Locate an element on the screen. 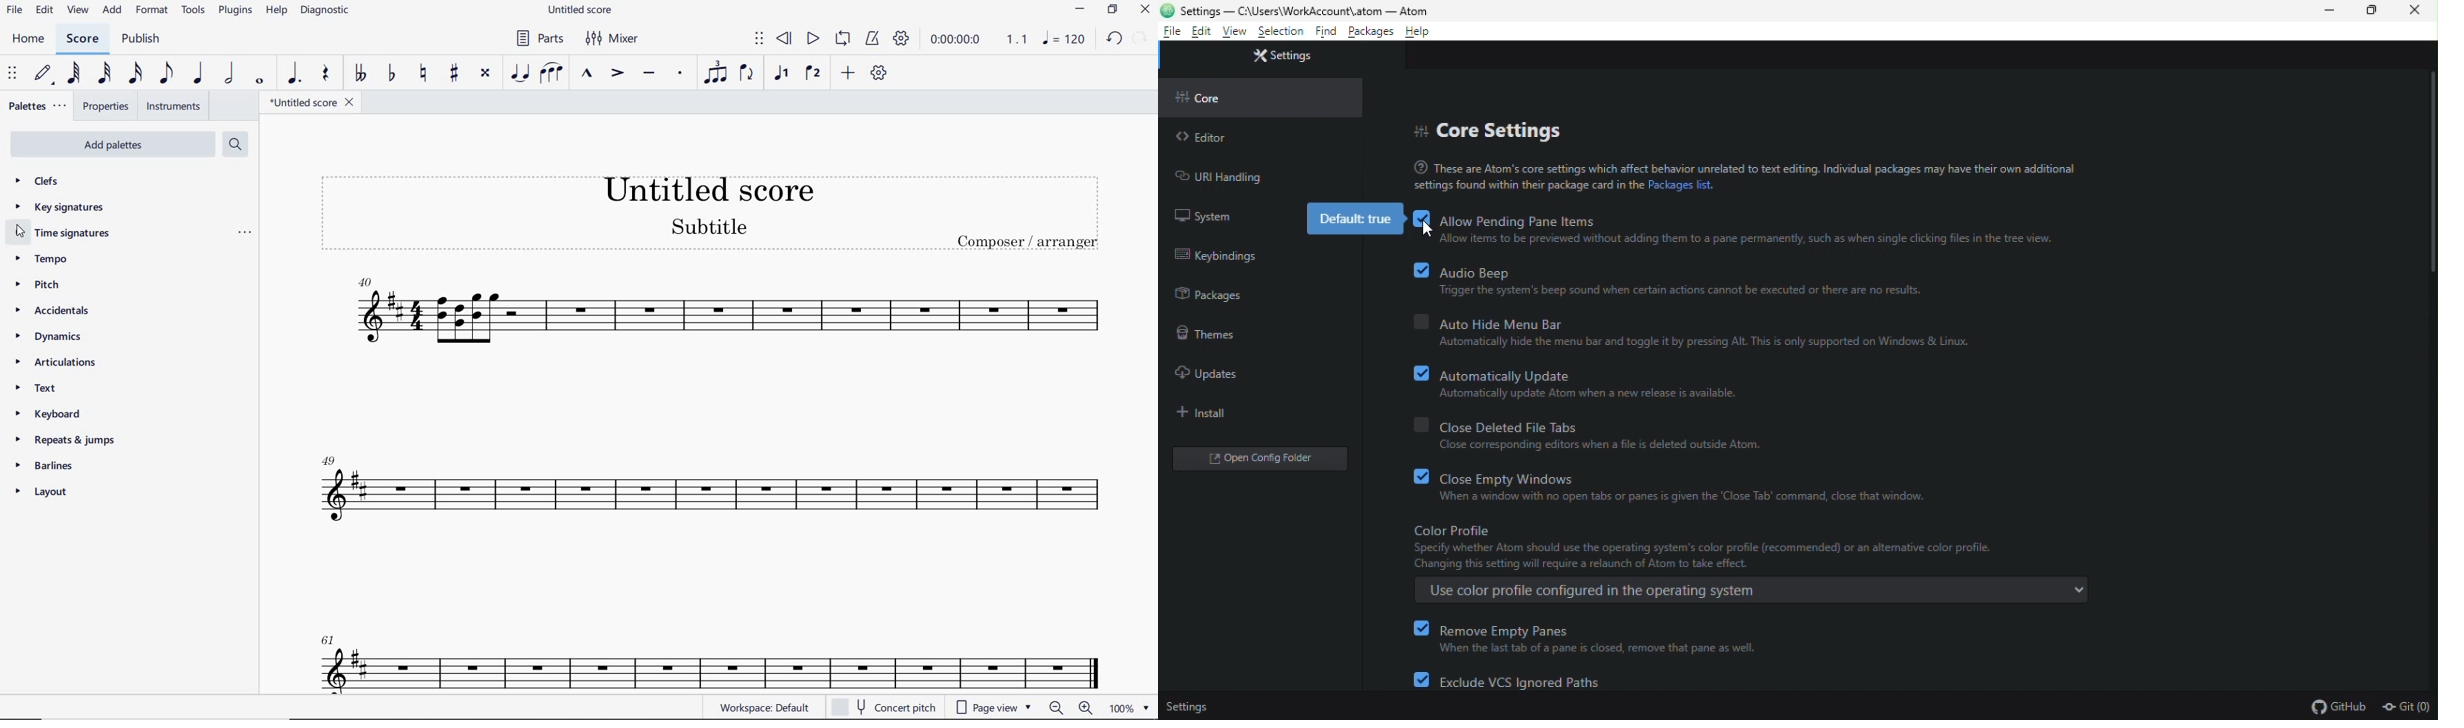 Image resolution: width=2464 pixels, height=728 pixels. TOOLS is located at coordinates (191, 10).